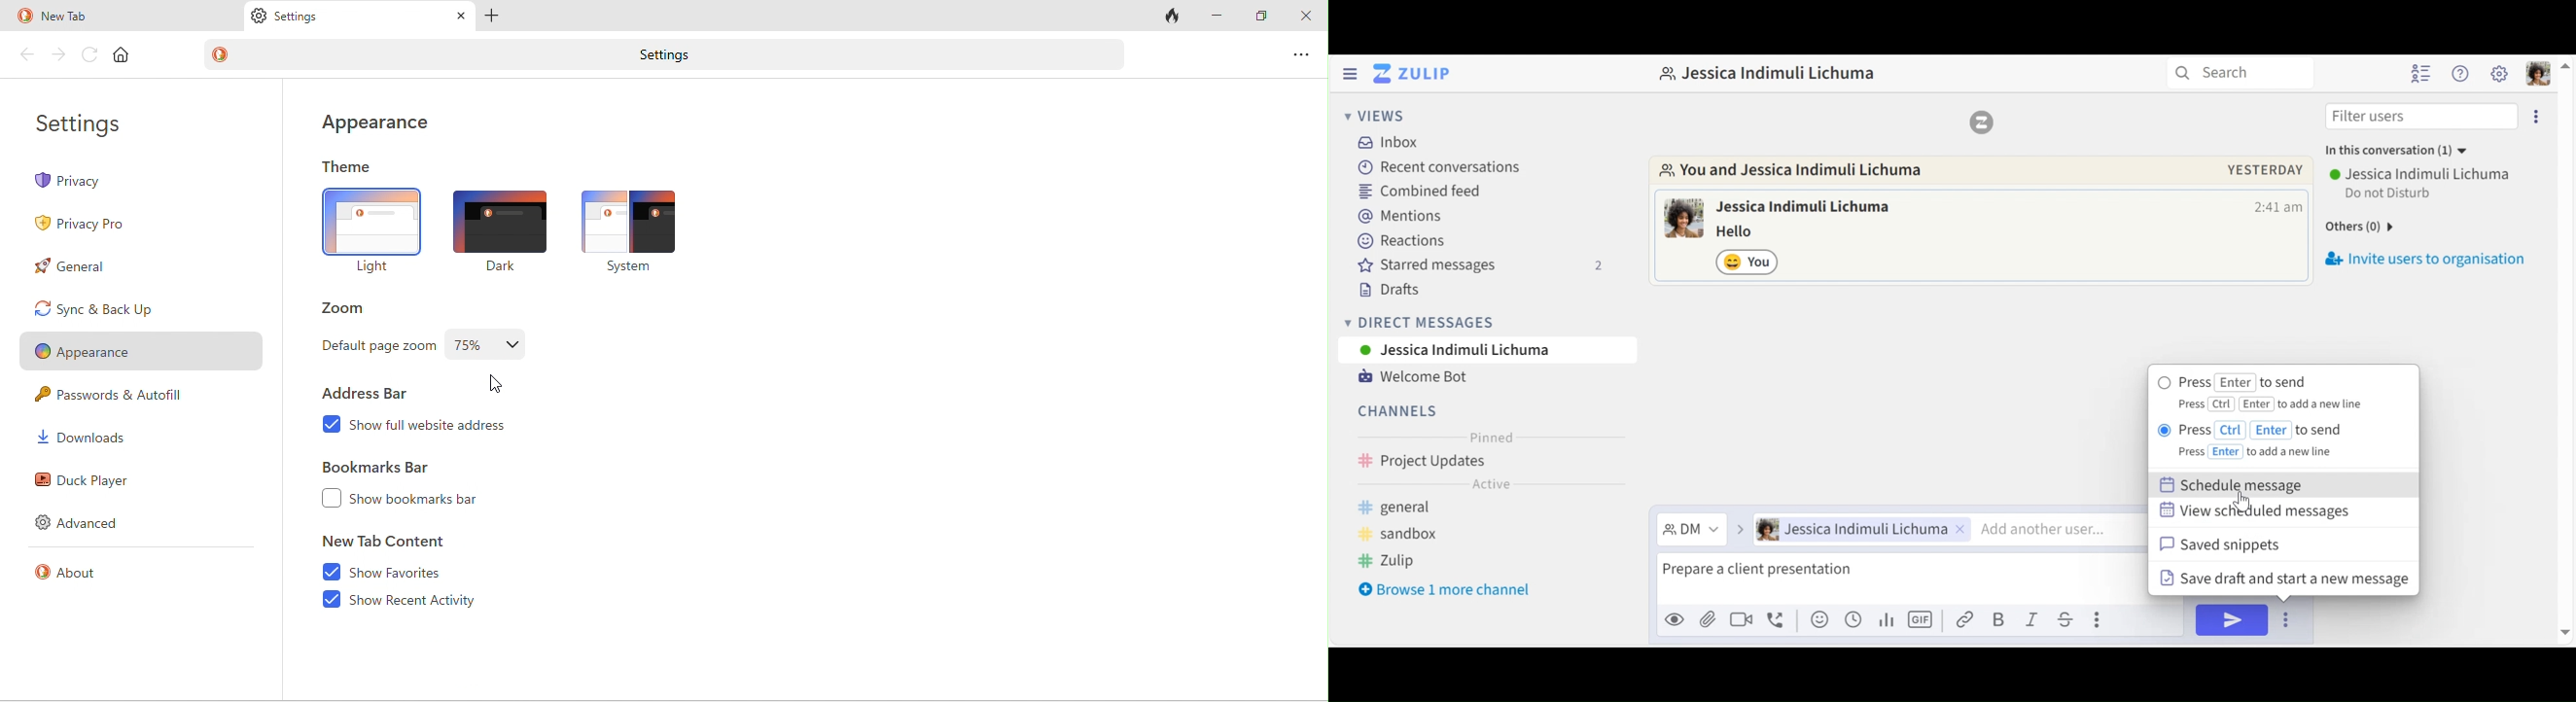  What do you see at coordinates (457, 16) in the screenshot?
I see `close` at bounding box center [457, 16].